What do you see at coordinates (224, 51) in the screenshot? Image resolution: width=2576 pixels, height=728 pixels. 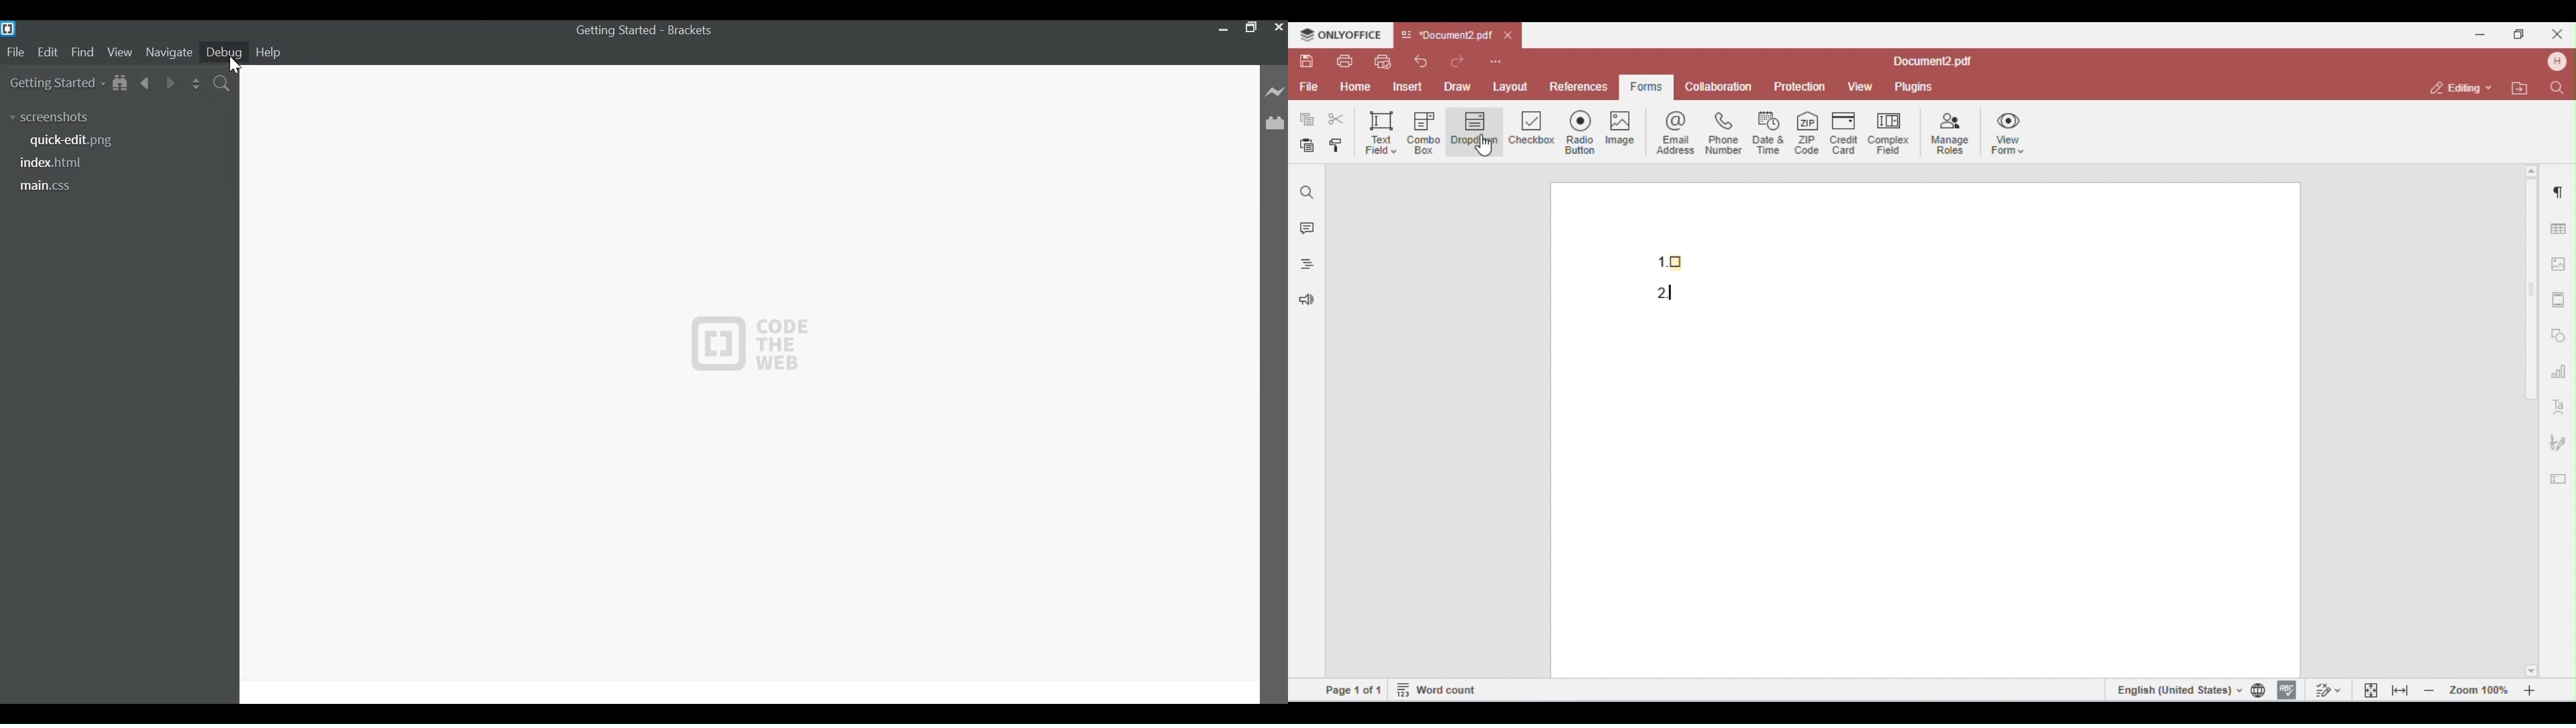 I see `Debug` at bounding box center [224, 51].